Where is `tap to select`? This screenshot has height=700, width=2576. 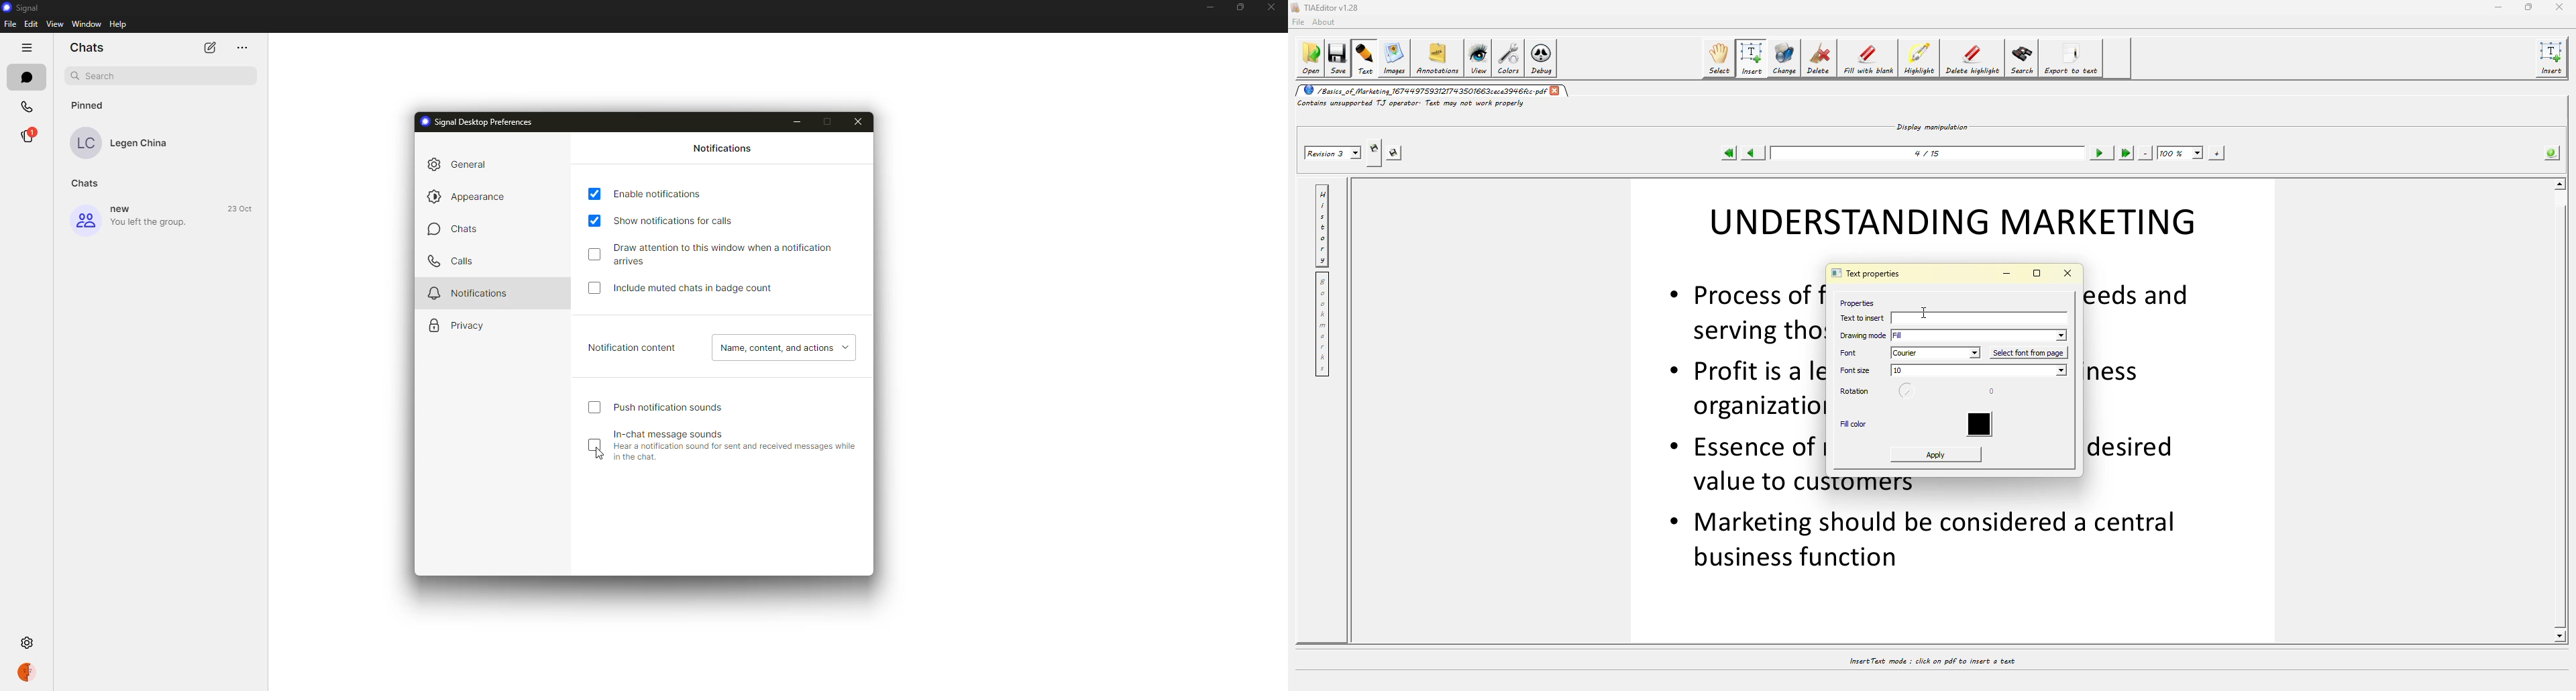 tap to select is located at coordinates (594, 445).